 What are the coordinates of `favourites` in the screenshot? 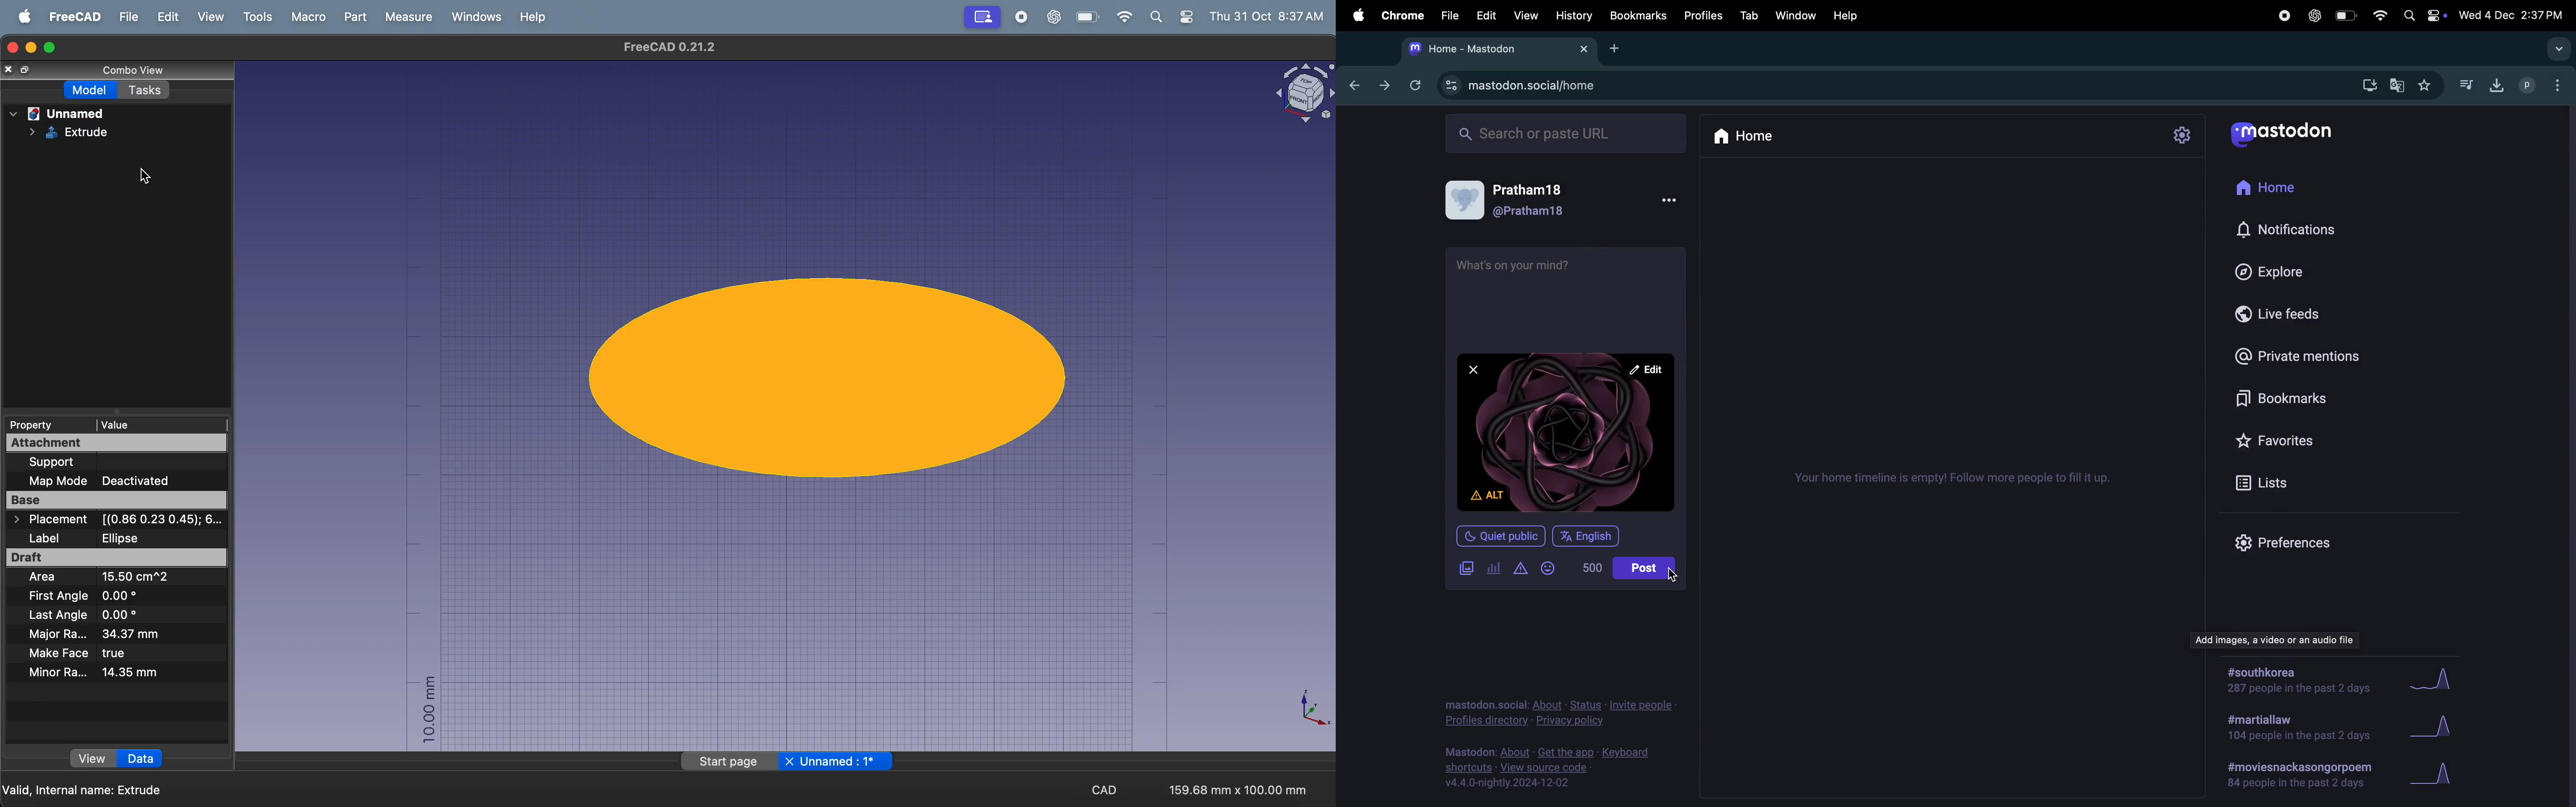 It's located at (2424, 87).